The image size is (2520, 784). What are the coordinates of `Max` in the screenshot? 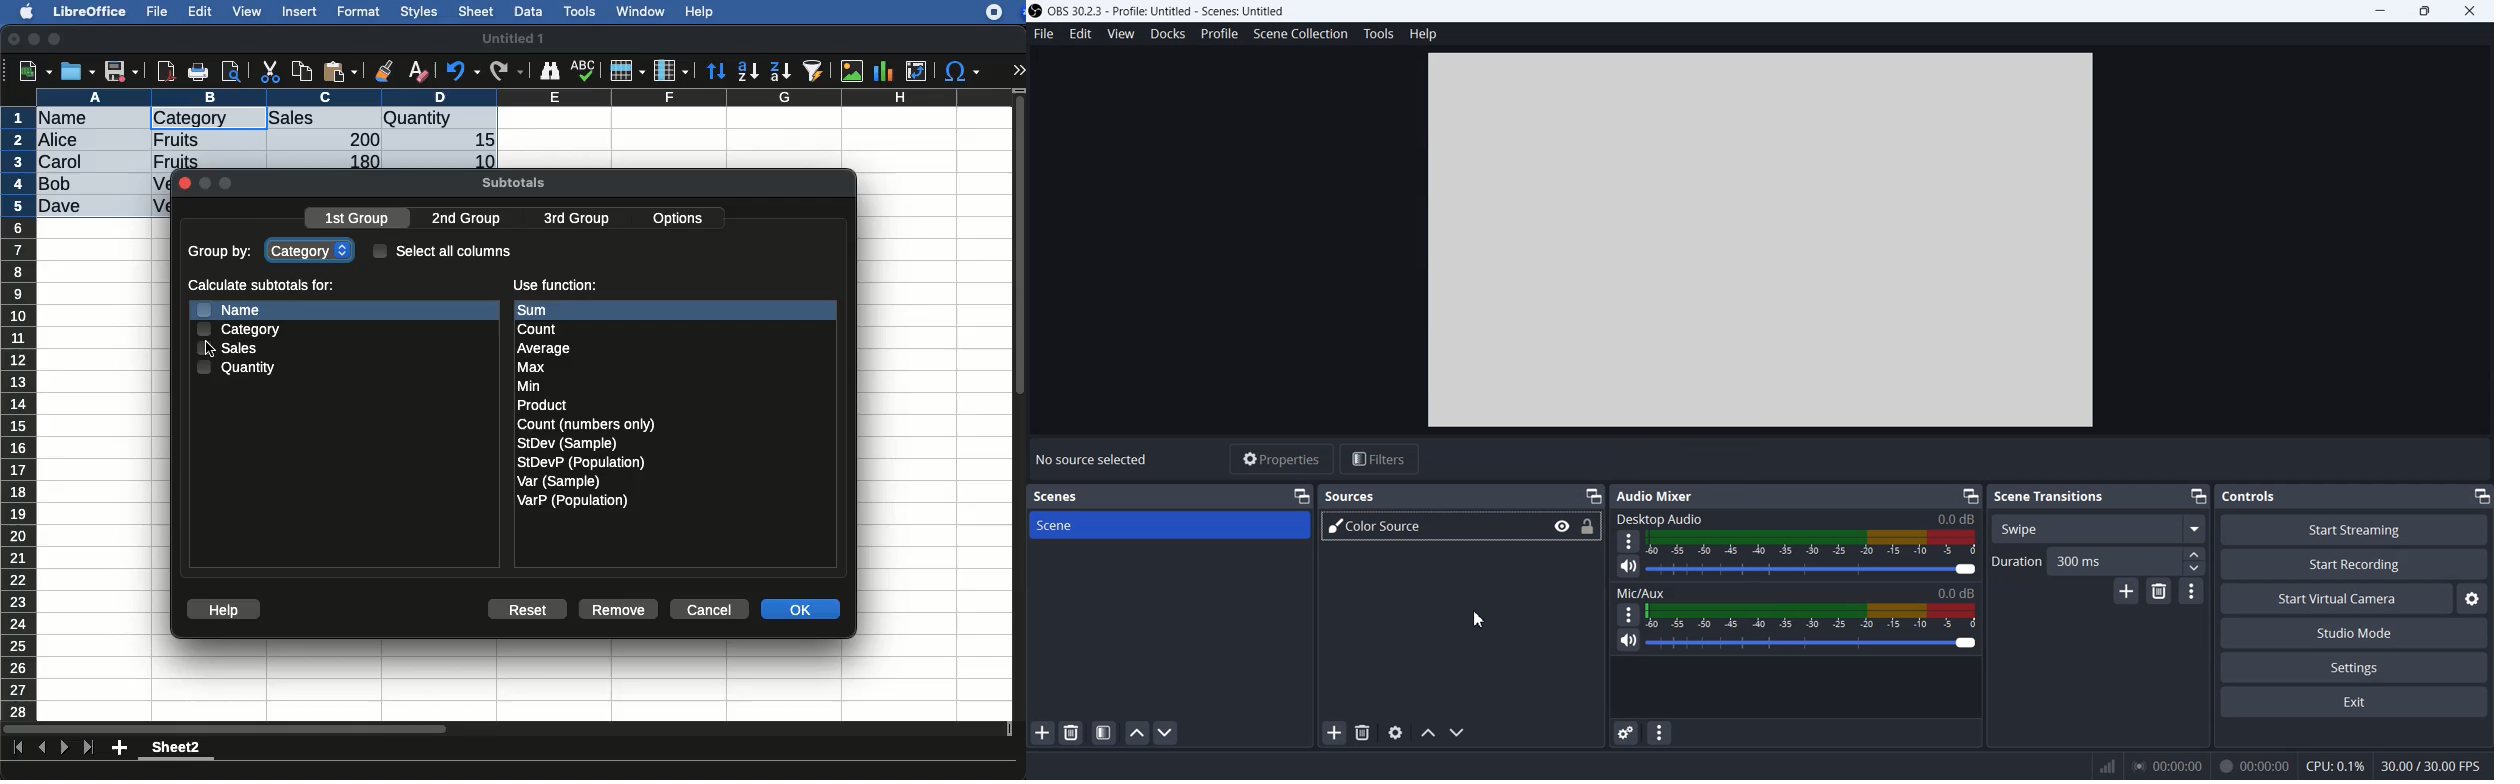 It's located at (532, 368).